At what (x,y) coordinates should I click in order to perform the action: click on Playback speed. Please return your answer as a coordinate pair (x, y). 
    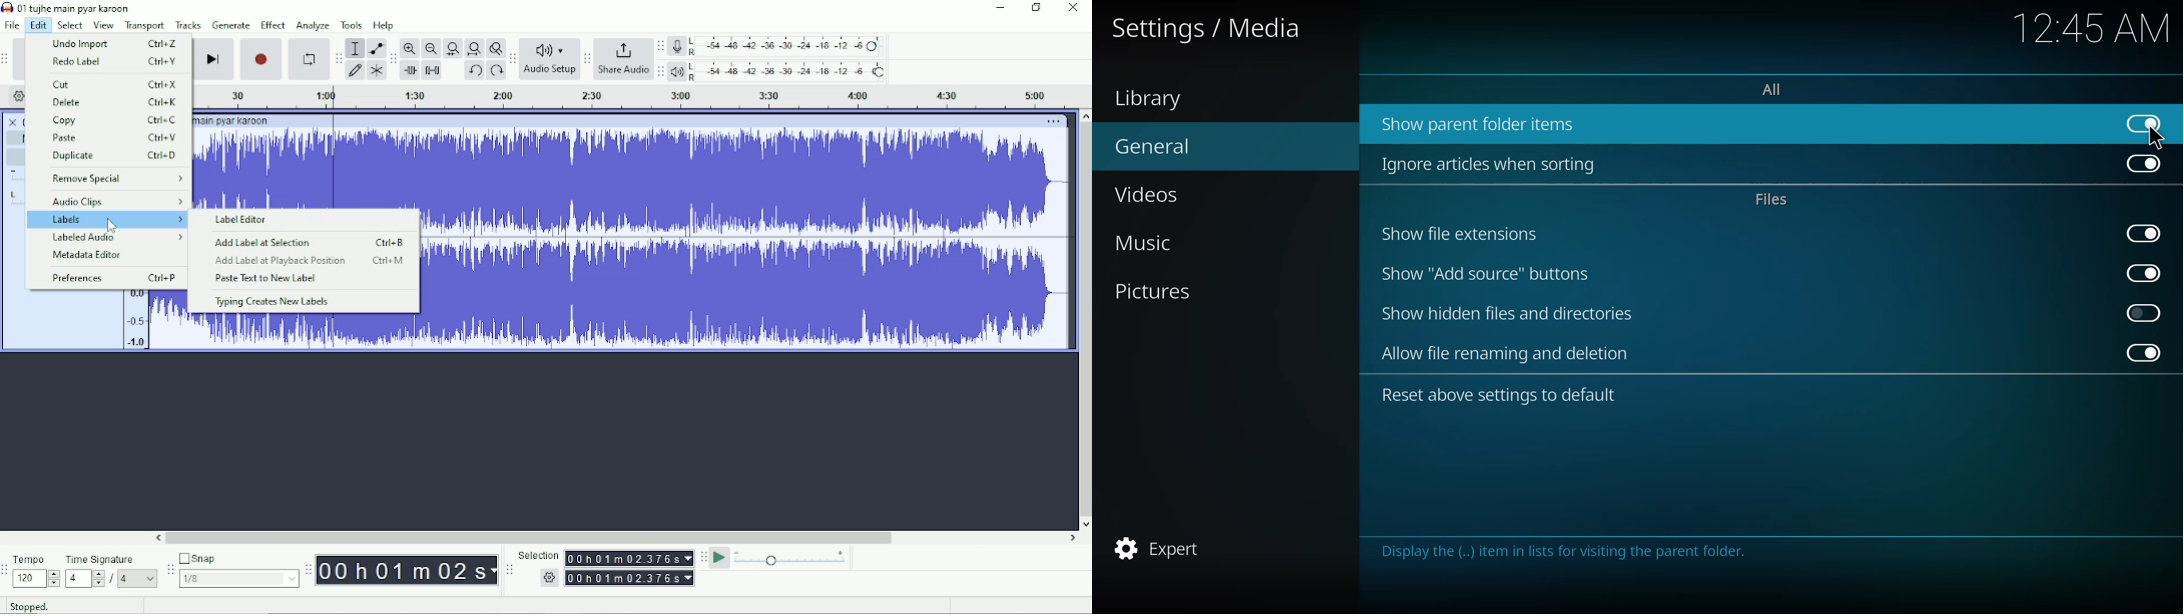
    Looking at the image, I should click on (792, 558).